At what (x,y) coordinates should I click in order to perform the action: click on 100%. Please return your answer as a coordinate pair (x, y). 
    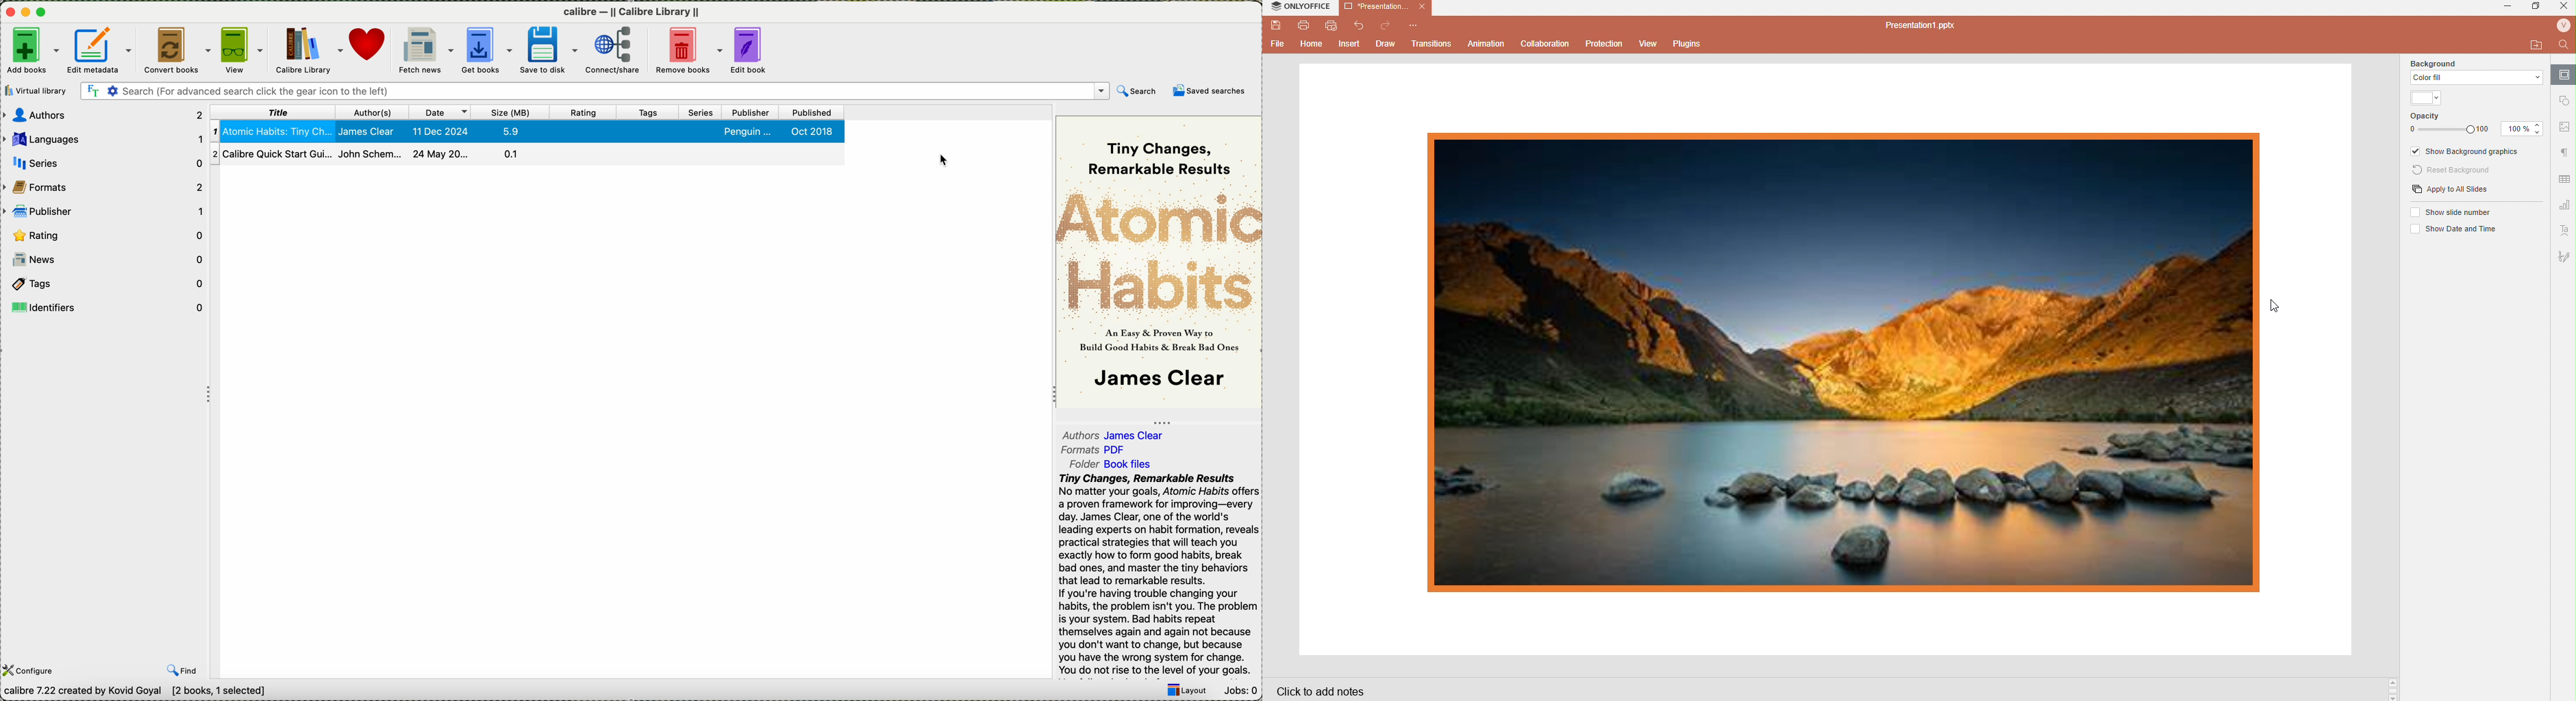
    Looking at the image, I should click on (2512, 127).